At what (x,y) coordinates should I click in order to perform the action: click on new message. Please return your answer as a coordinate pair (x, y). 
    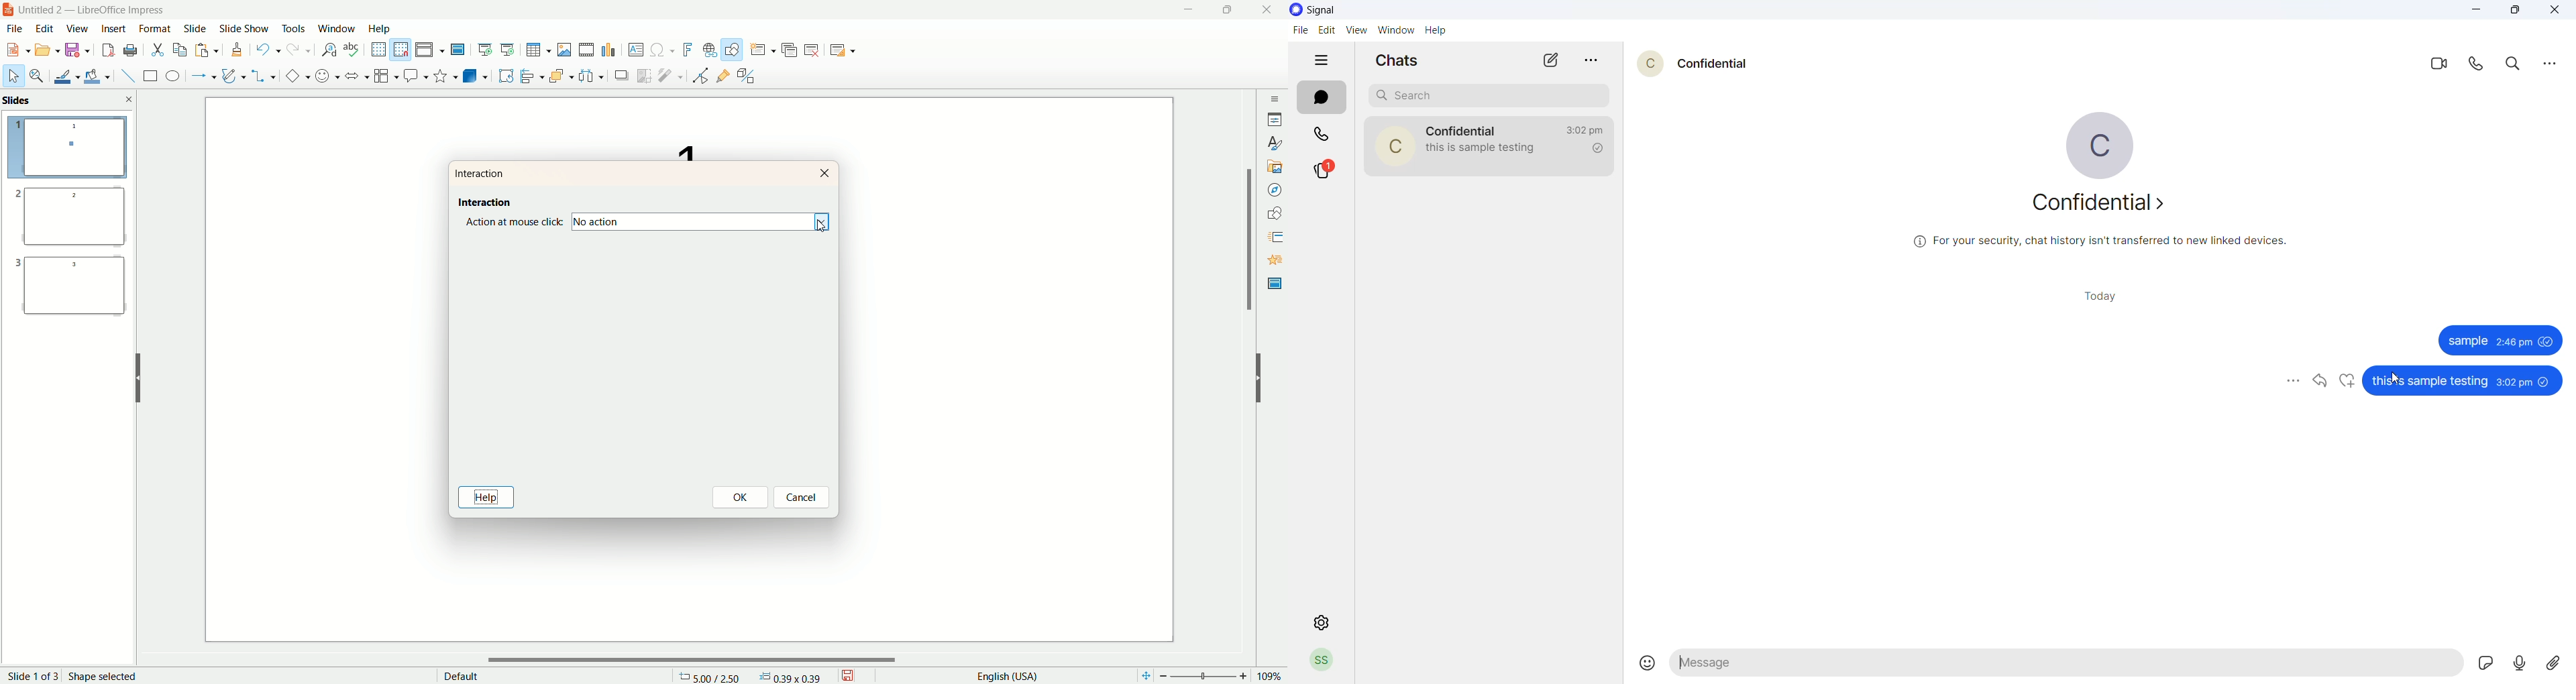
    Looking at the image, I should click on (1552, 60).